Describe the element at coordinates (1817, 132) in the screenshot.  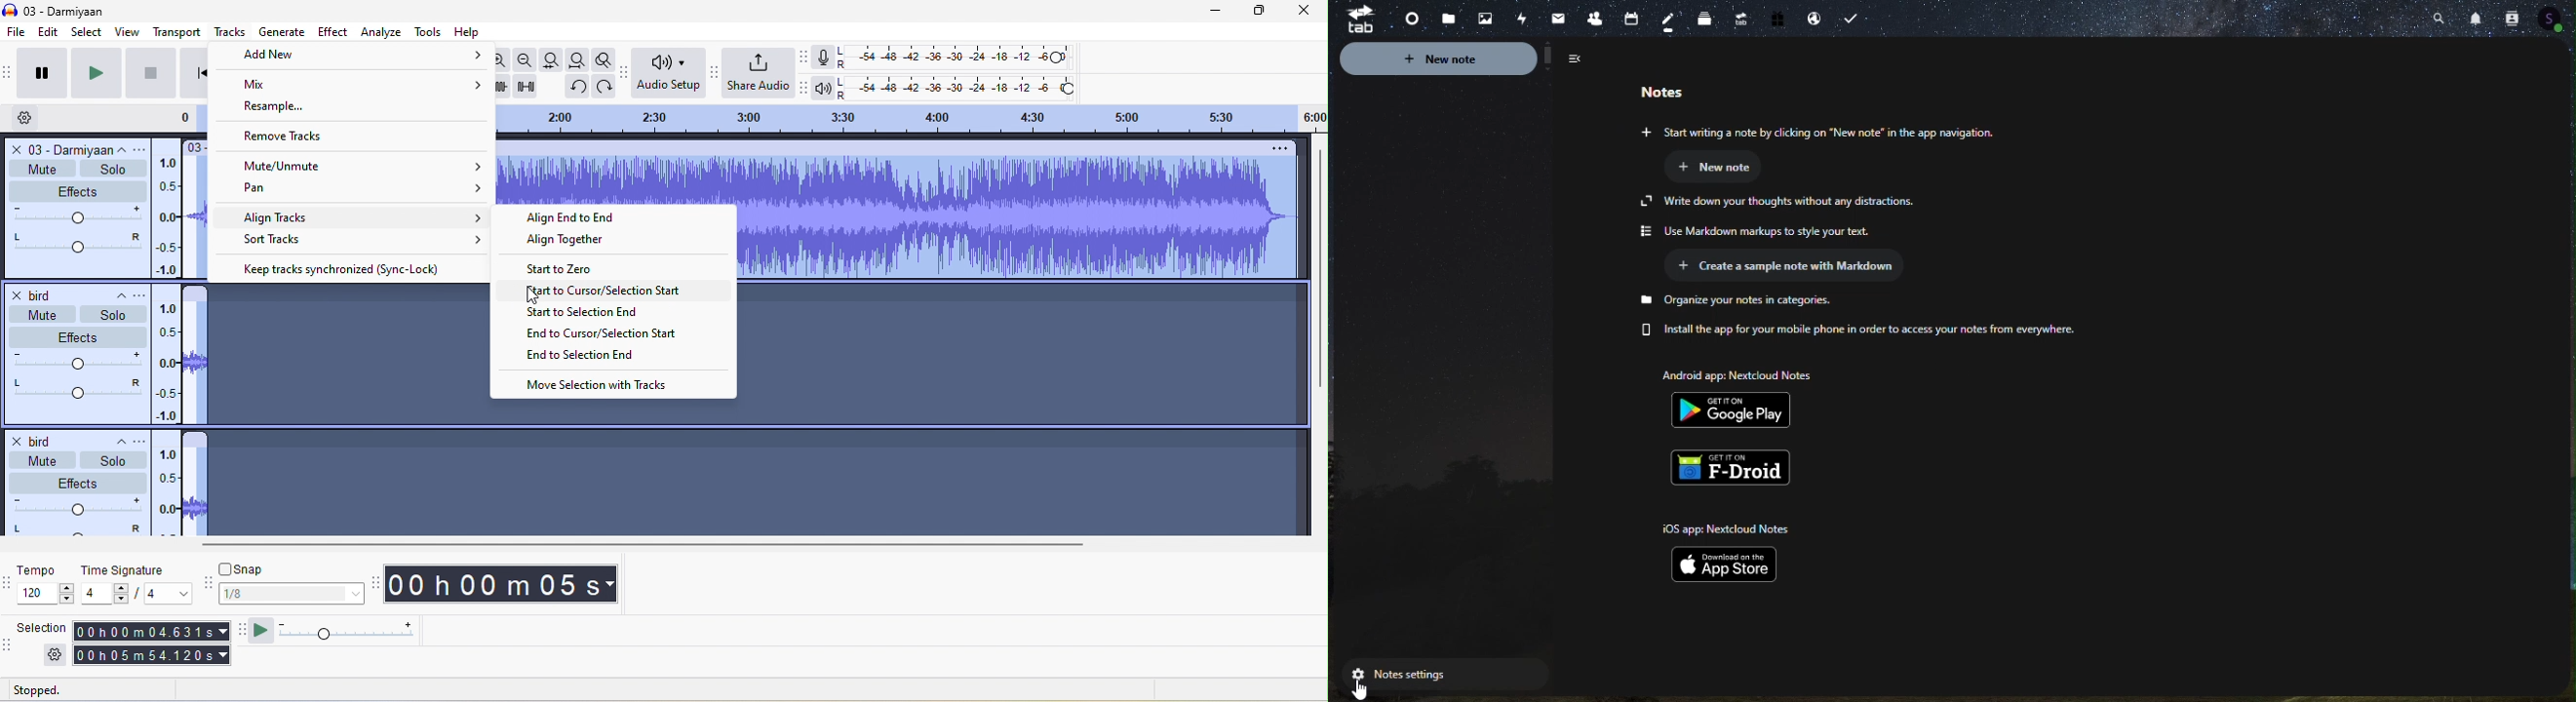
I see ` Start writing a note by clicking on “New note” in the app navigation.` at that location.